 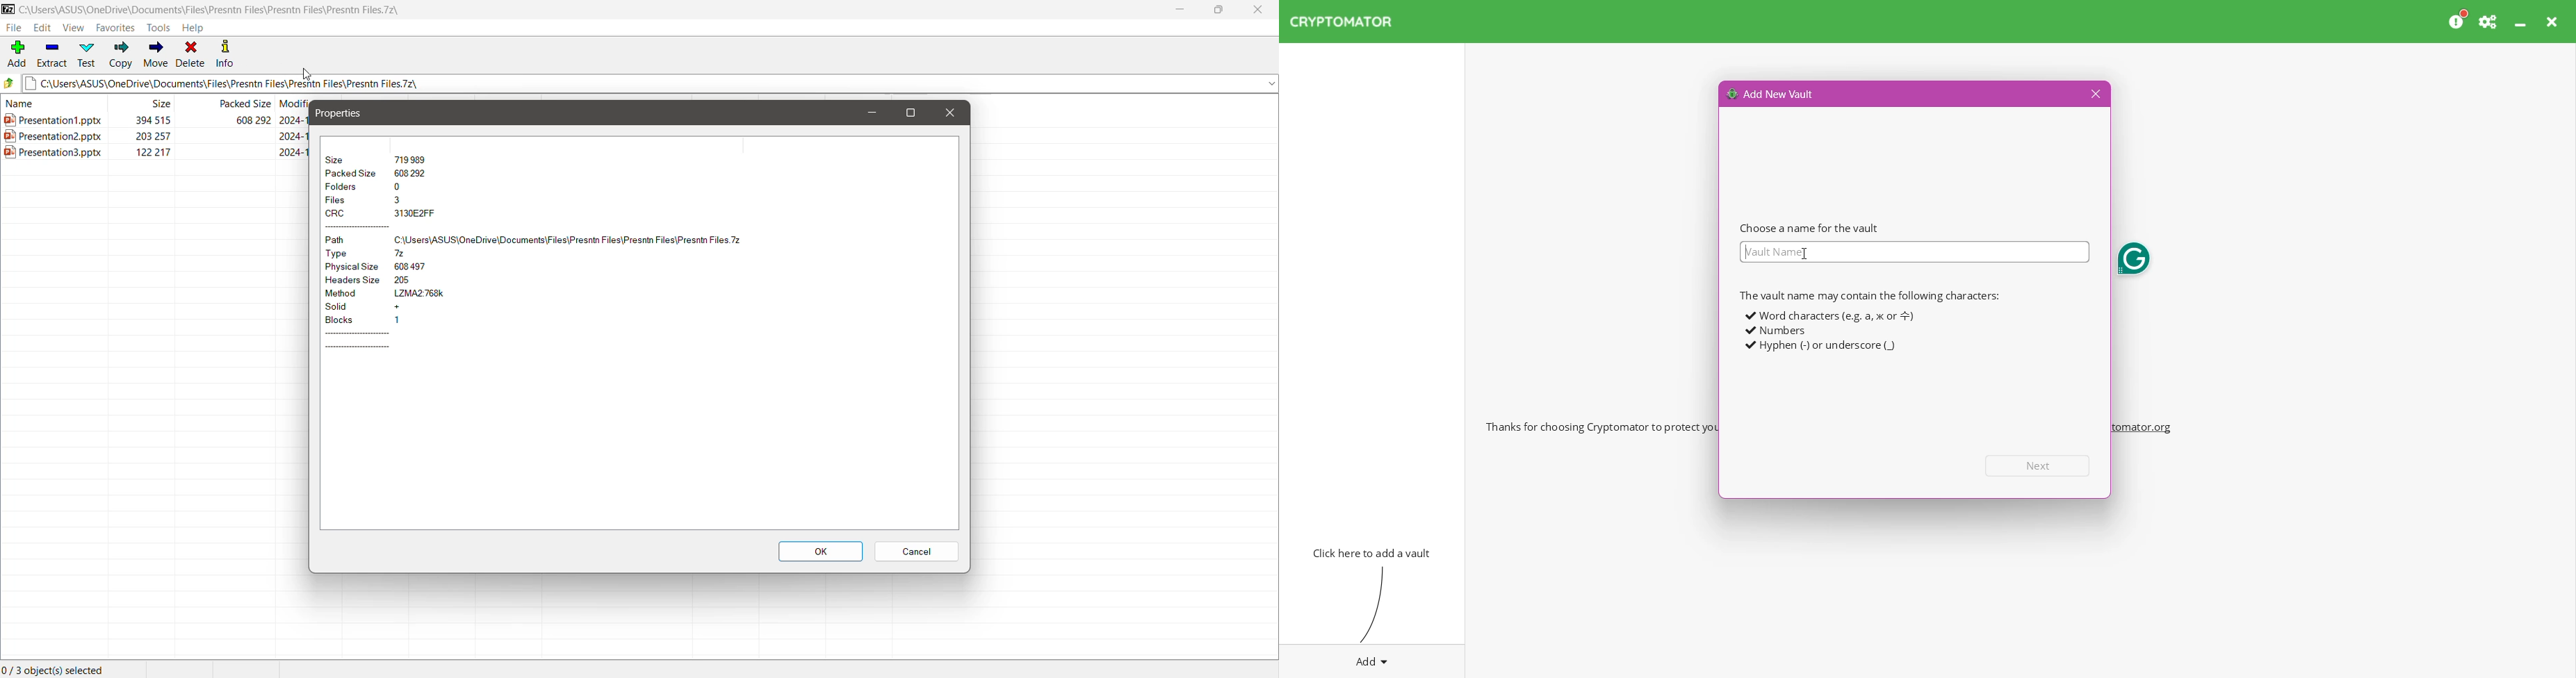 What do you see at coordinates (229, 9) in the screenshot?
I see `c\users\ASUS\OneDrive\Documents\Files\Presntn Files\Presntn Files\presntn files7z\` at bounding box center [229, 9].